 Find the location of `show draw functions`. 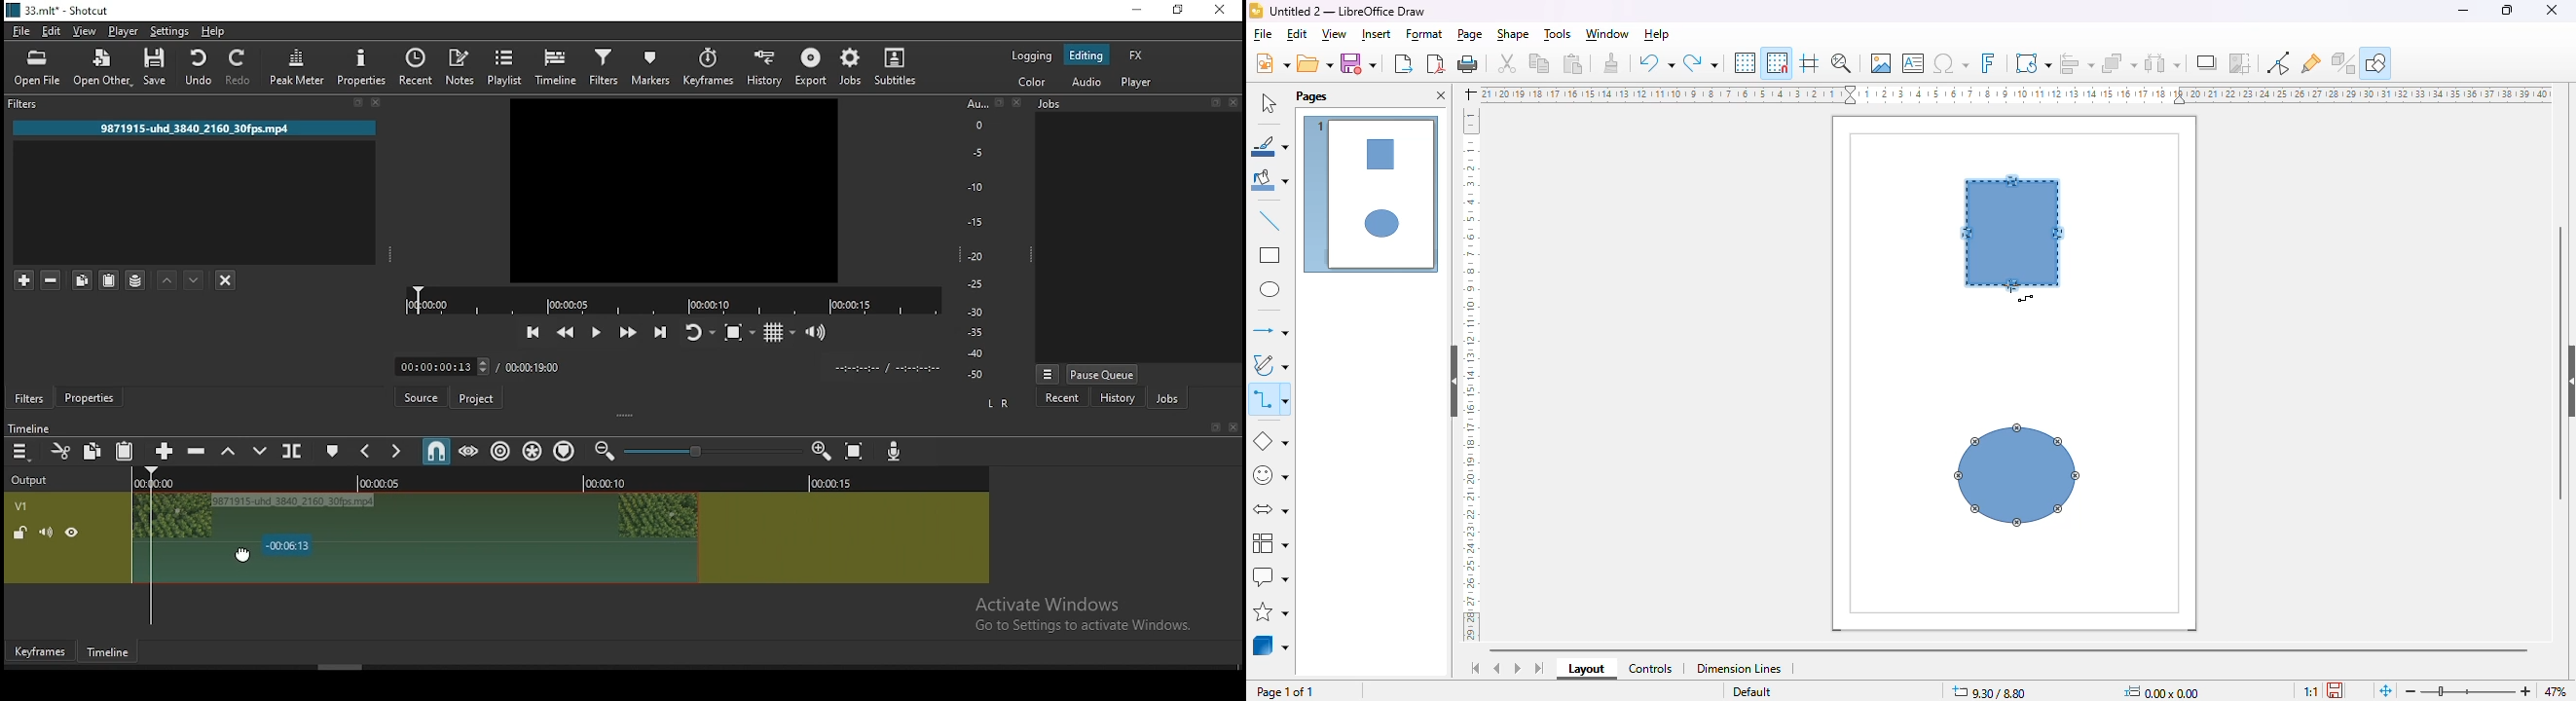

show draw functions is located at coordinates (2378, 61).